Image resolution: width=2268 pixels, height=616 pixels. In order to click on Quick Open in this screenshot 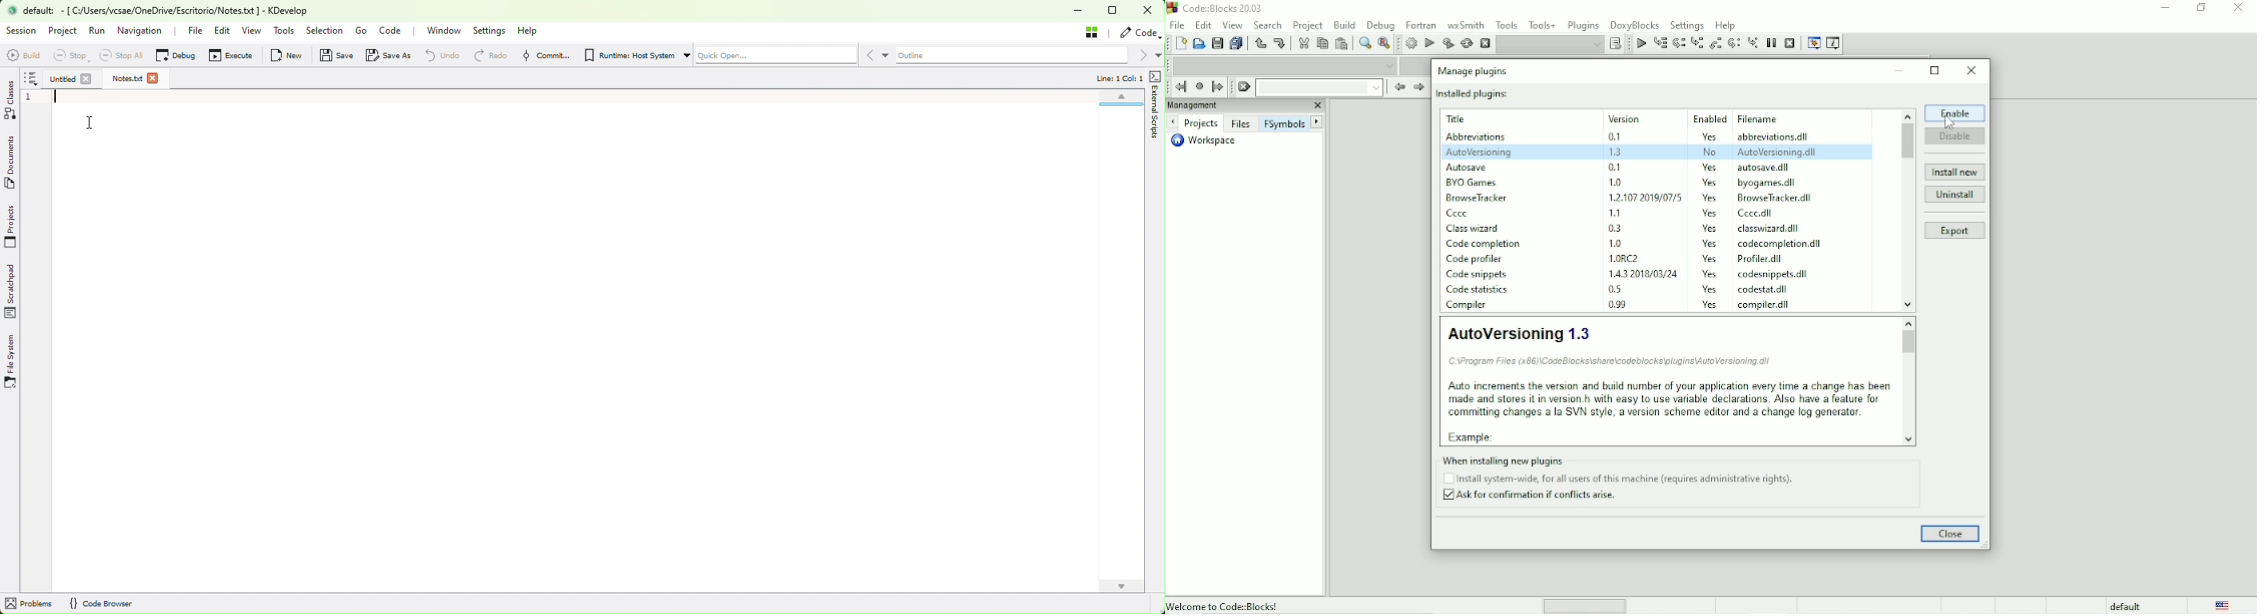, I will do `click(776, 56)`.